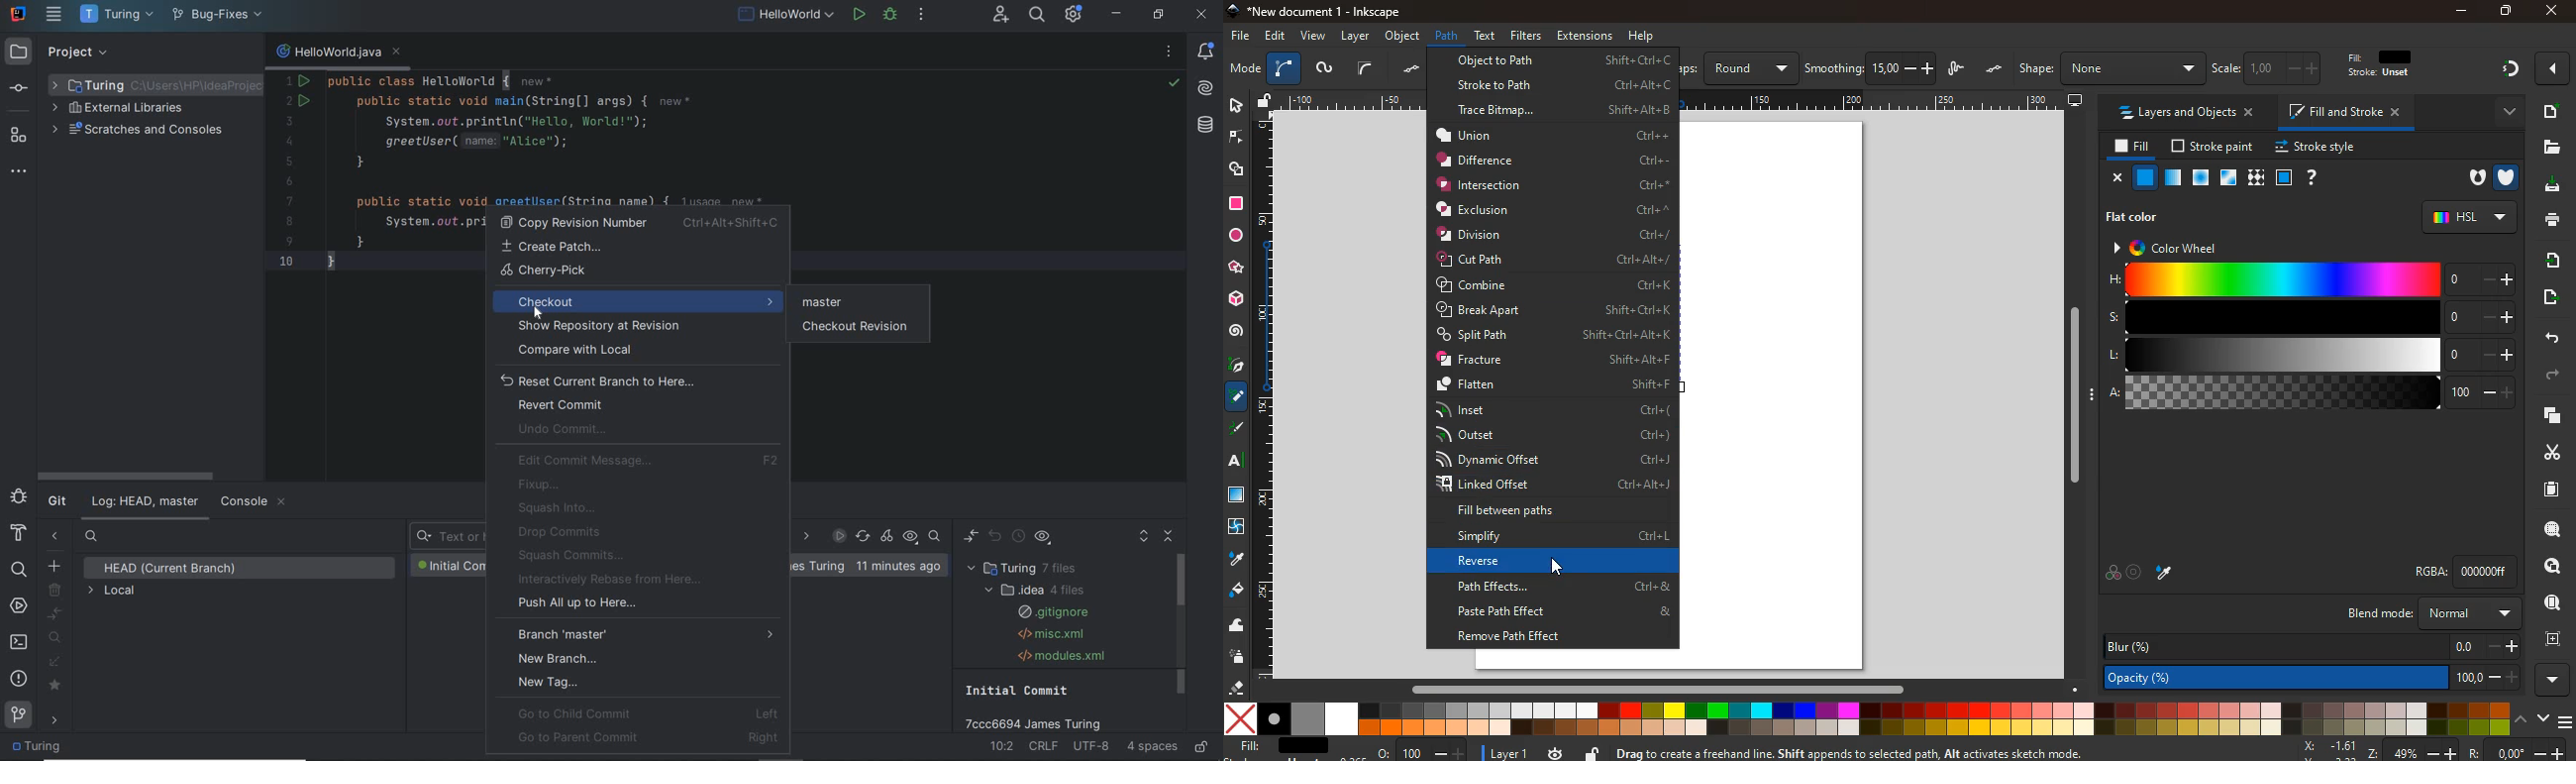 The height and width of the screenshot is (784, 2576). Describe the element at coordinates (2471, 180) in the screenshot. I see `hole` at that location.